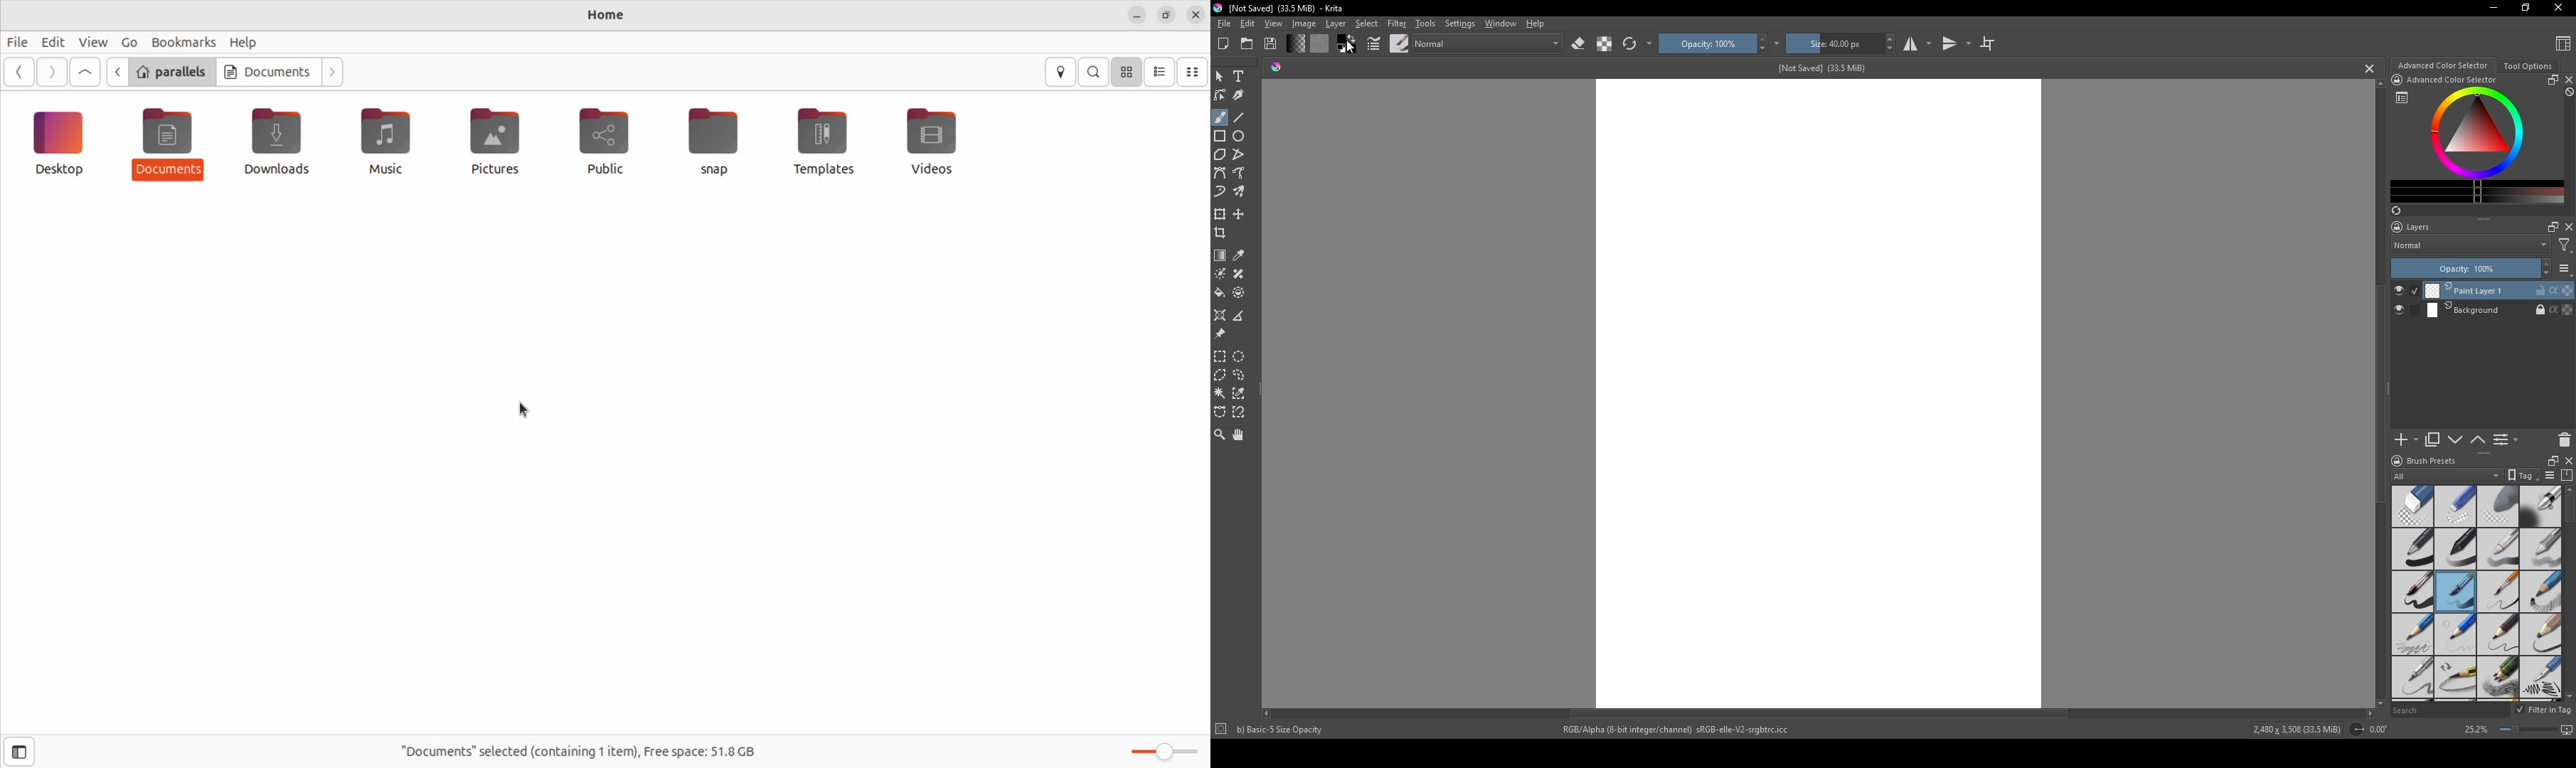 This screenshot has height=784, width=2576. Describe the element at coordinates (1198, 14) in the screenshot. I see `close` at that location.